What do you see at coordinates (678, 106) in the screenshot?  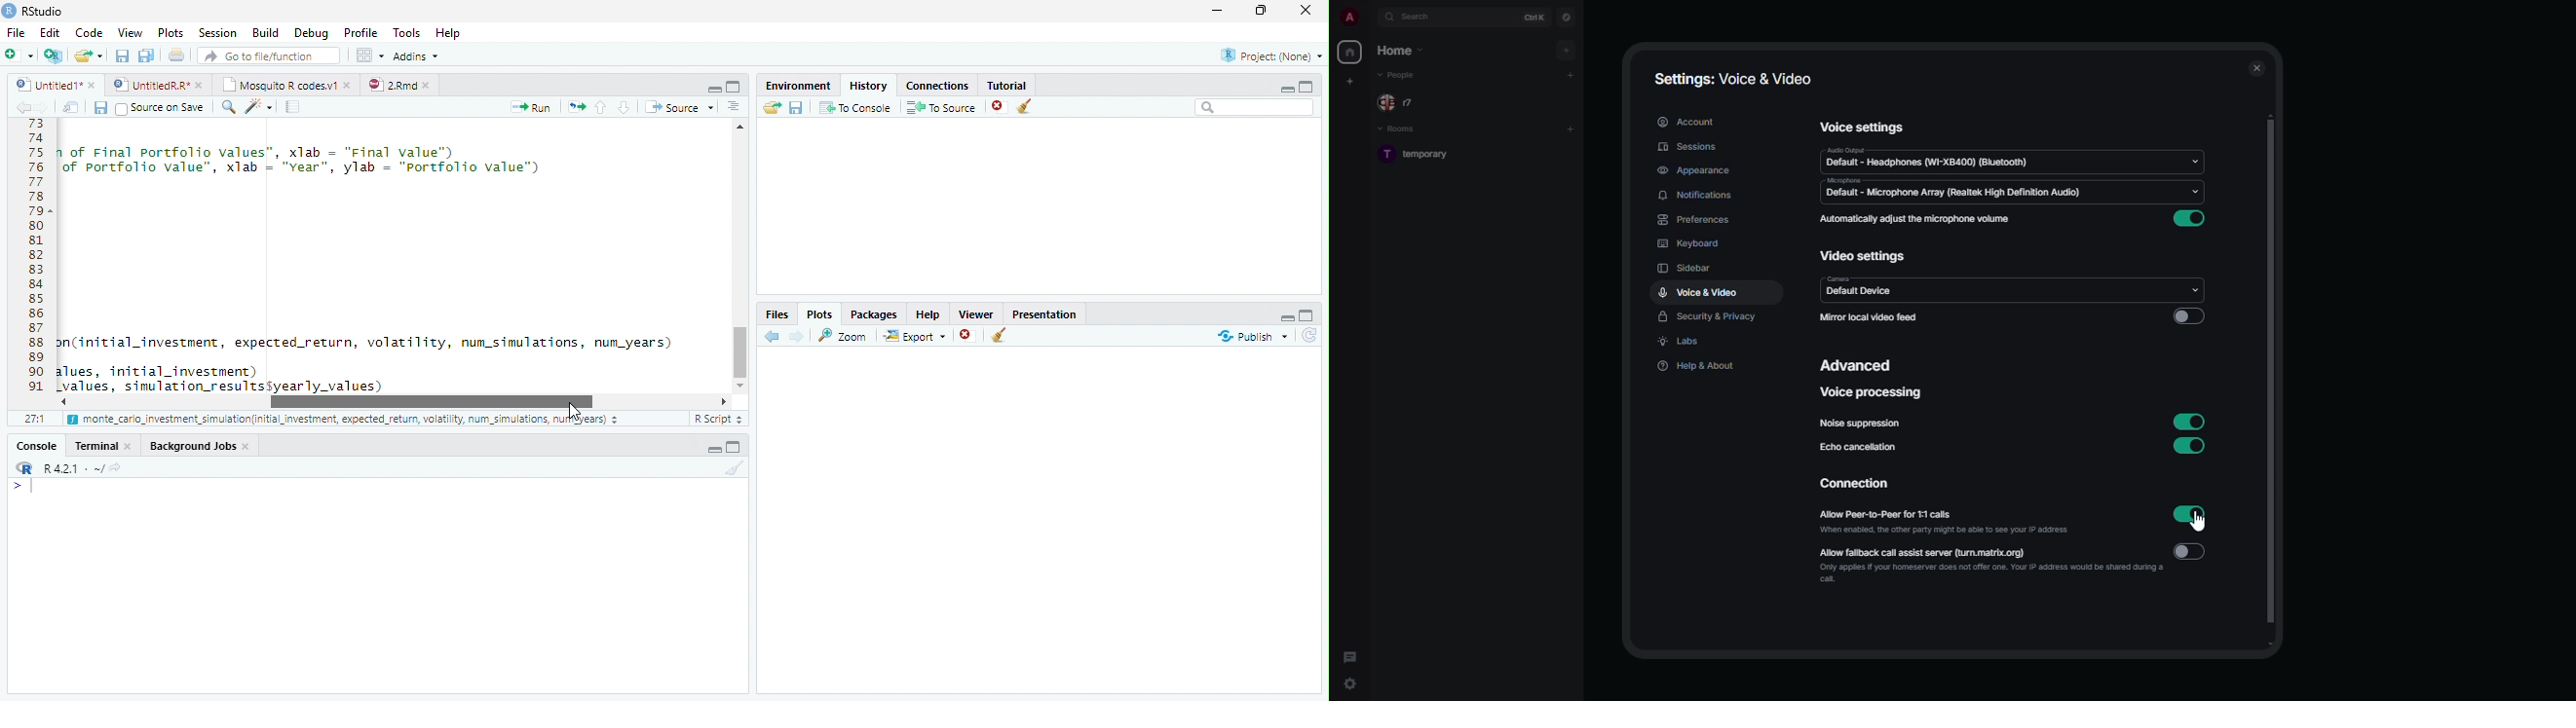 I see `Source` at bounding box center [678, 106].